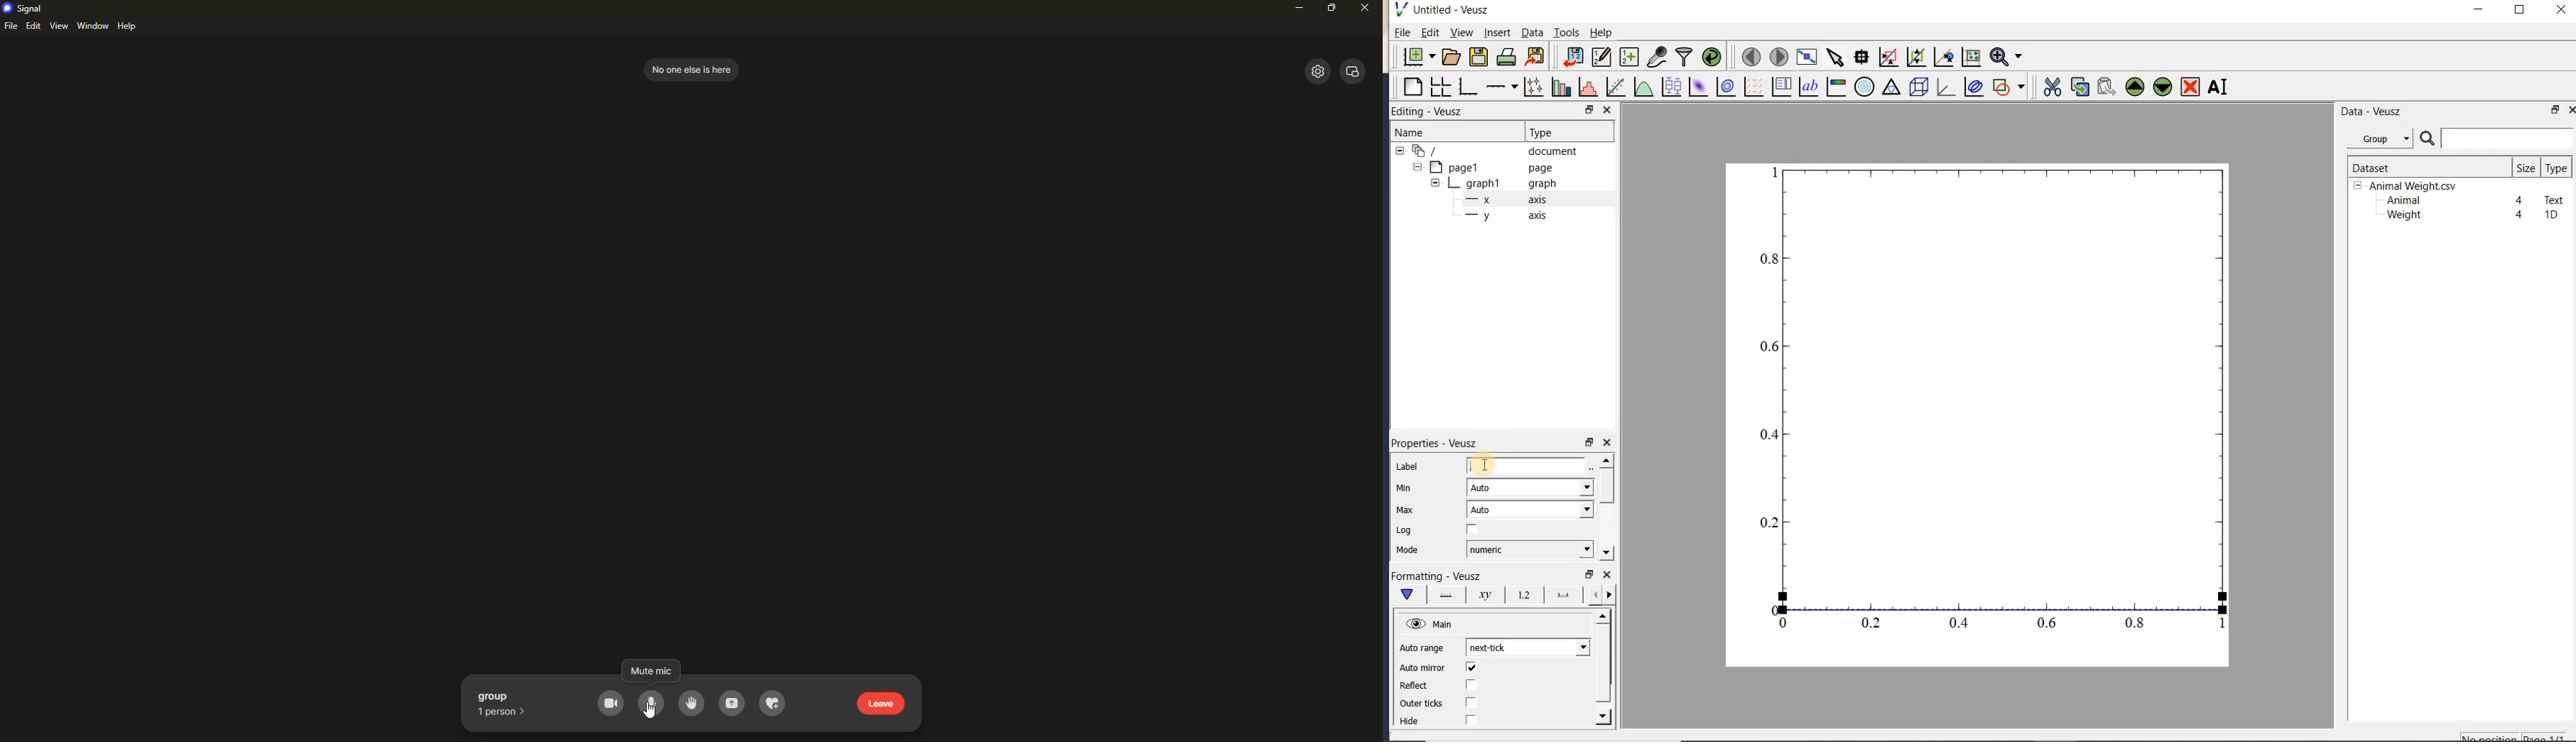 The height and width of the screenshot is (756, 2576). Describe the element at coordinates (1497, 32) in the screenshot. I see `insert` at that location.